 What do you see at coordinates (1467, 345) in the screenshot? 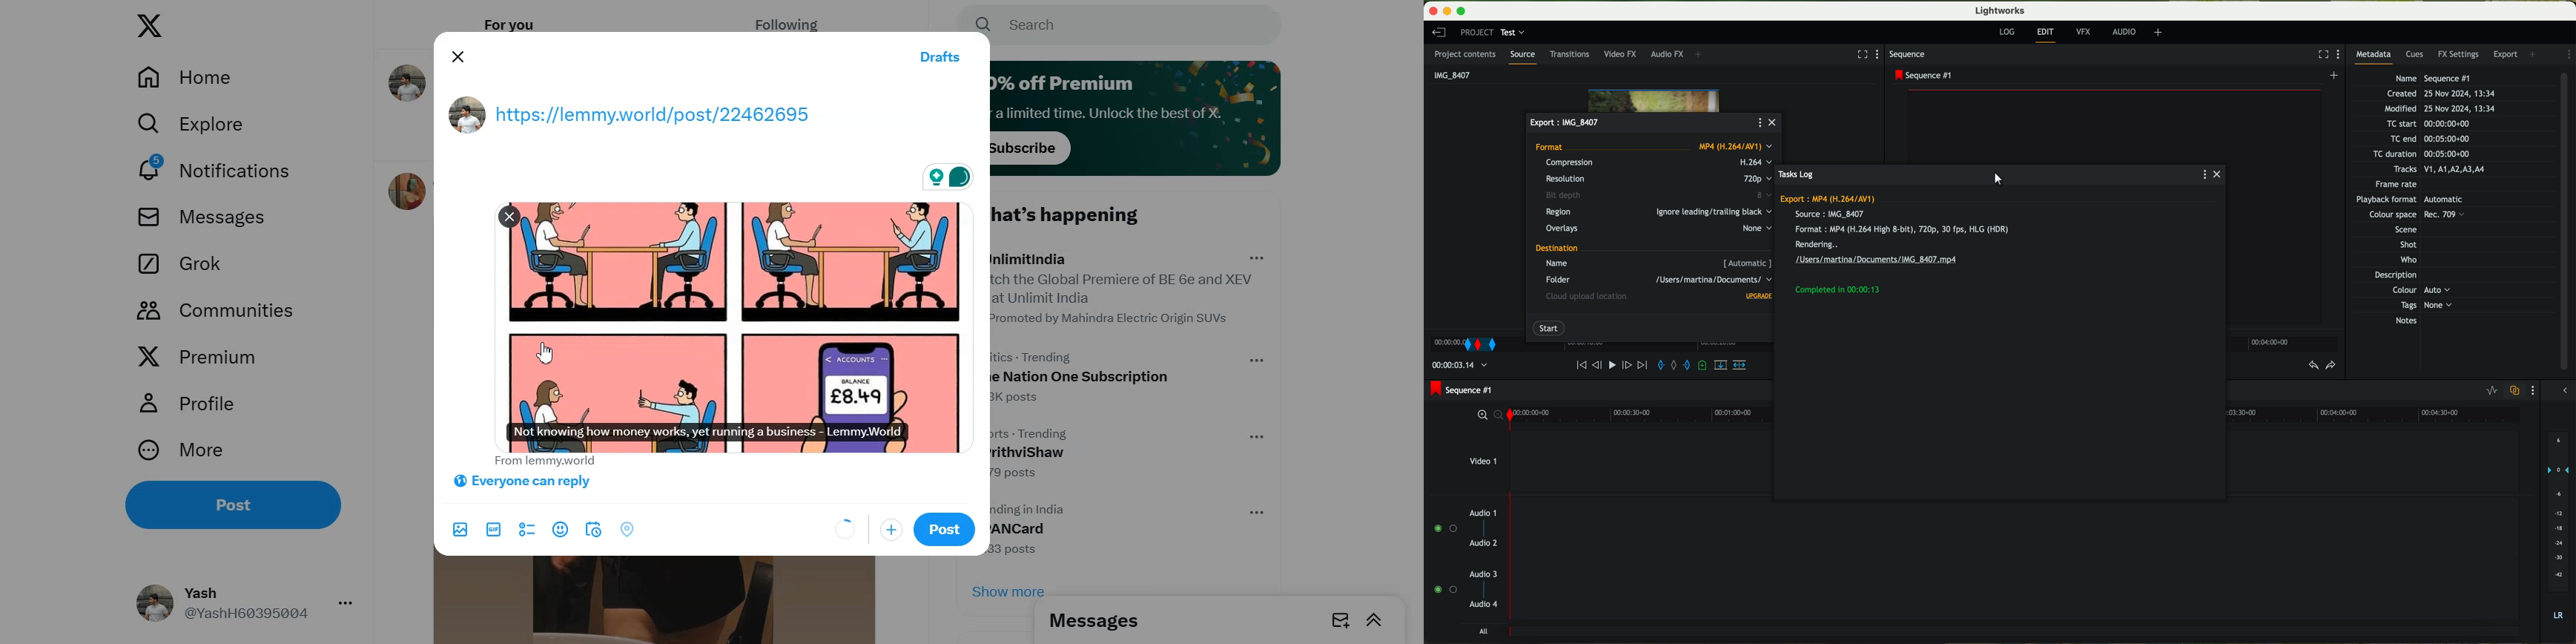
I see `right click` at bounding box center [1467, 345].